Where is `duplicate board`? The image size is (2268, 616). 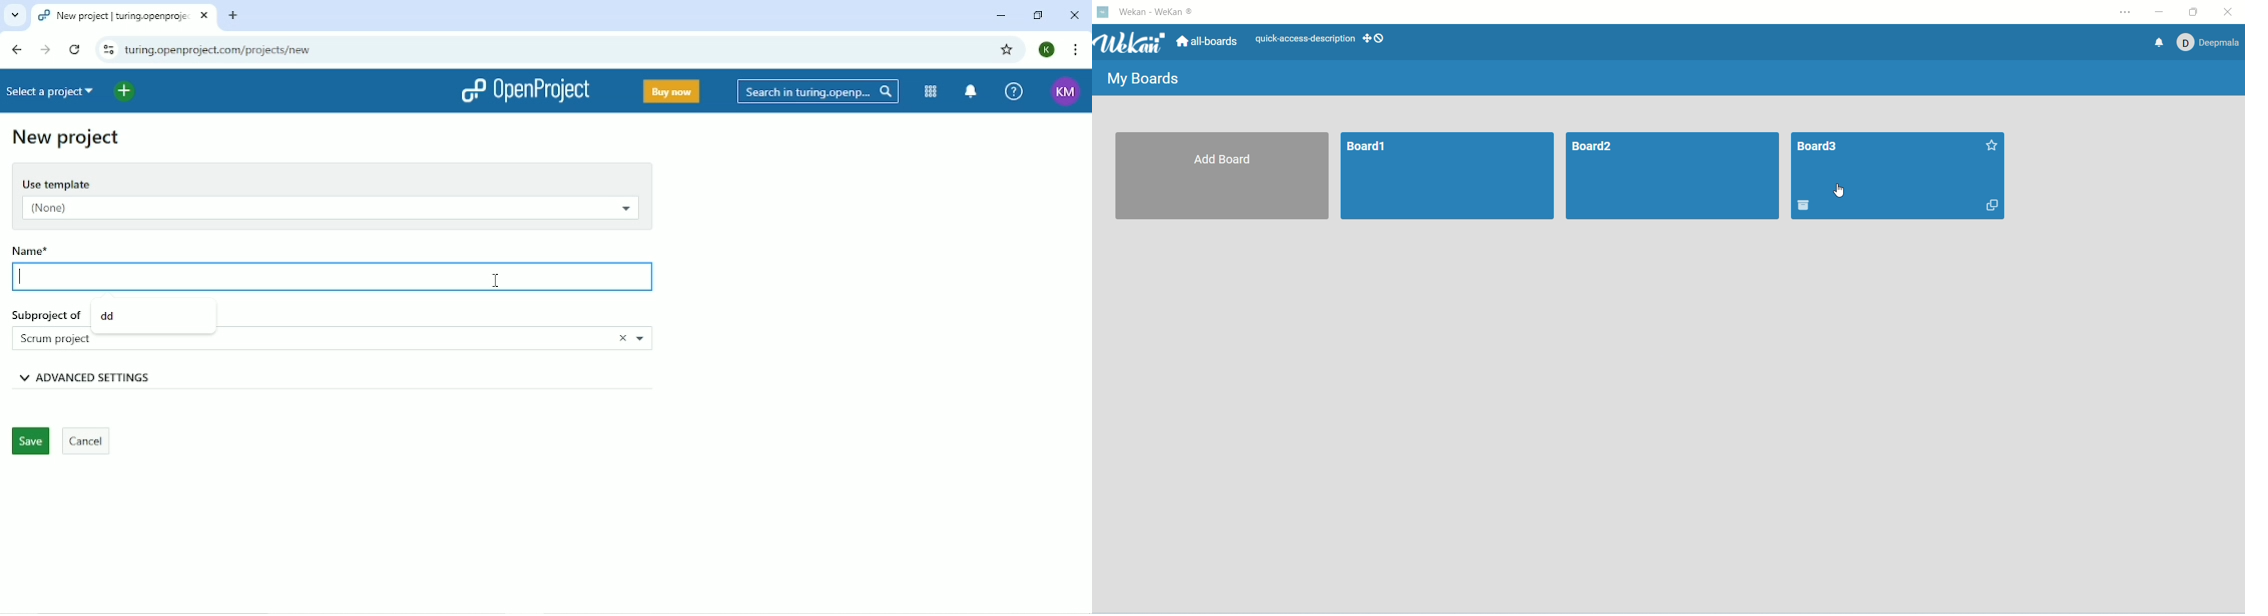 duplicate board is located at coordinates (1988, 207).